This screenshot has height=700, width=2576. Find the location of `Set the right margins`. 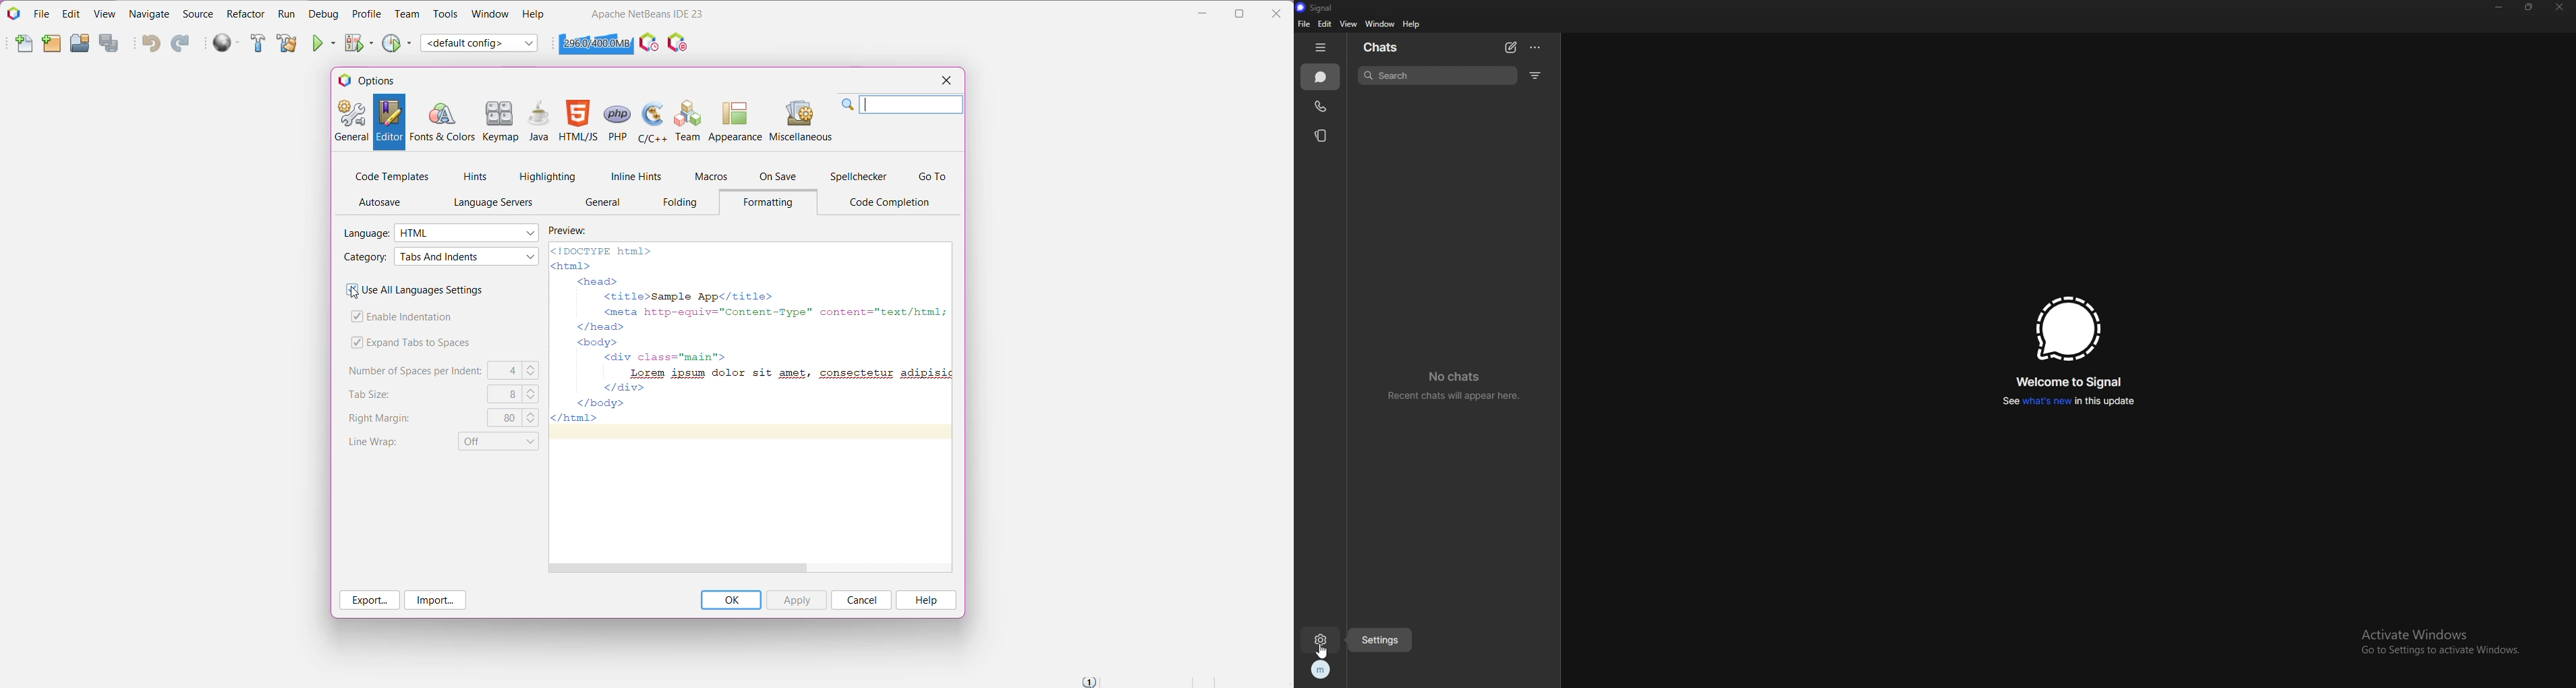

Set the right margins is located at coordinates (533, 417).